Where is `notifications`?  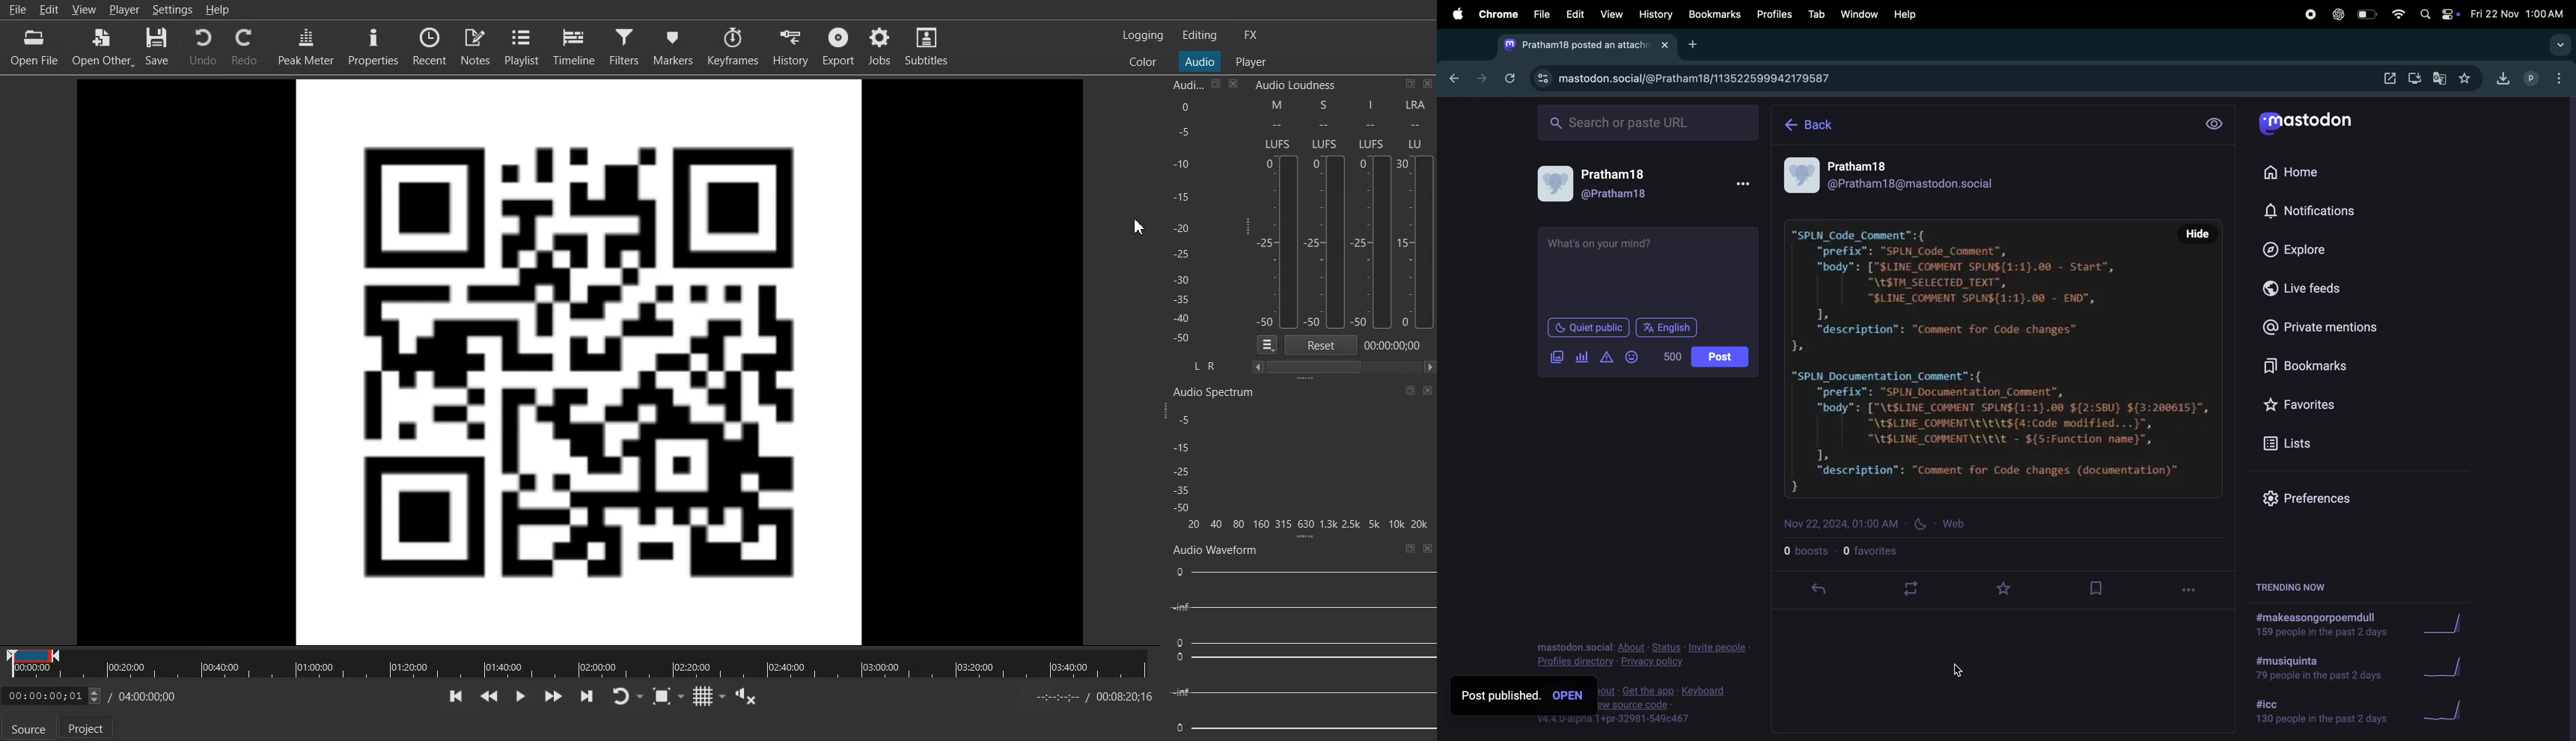
notifications is located at coordinates (2319, 209).